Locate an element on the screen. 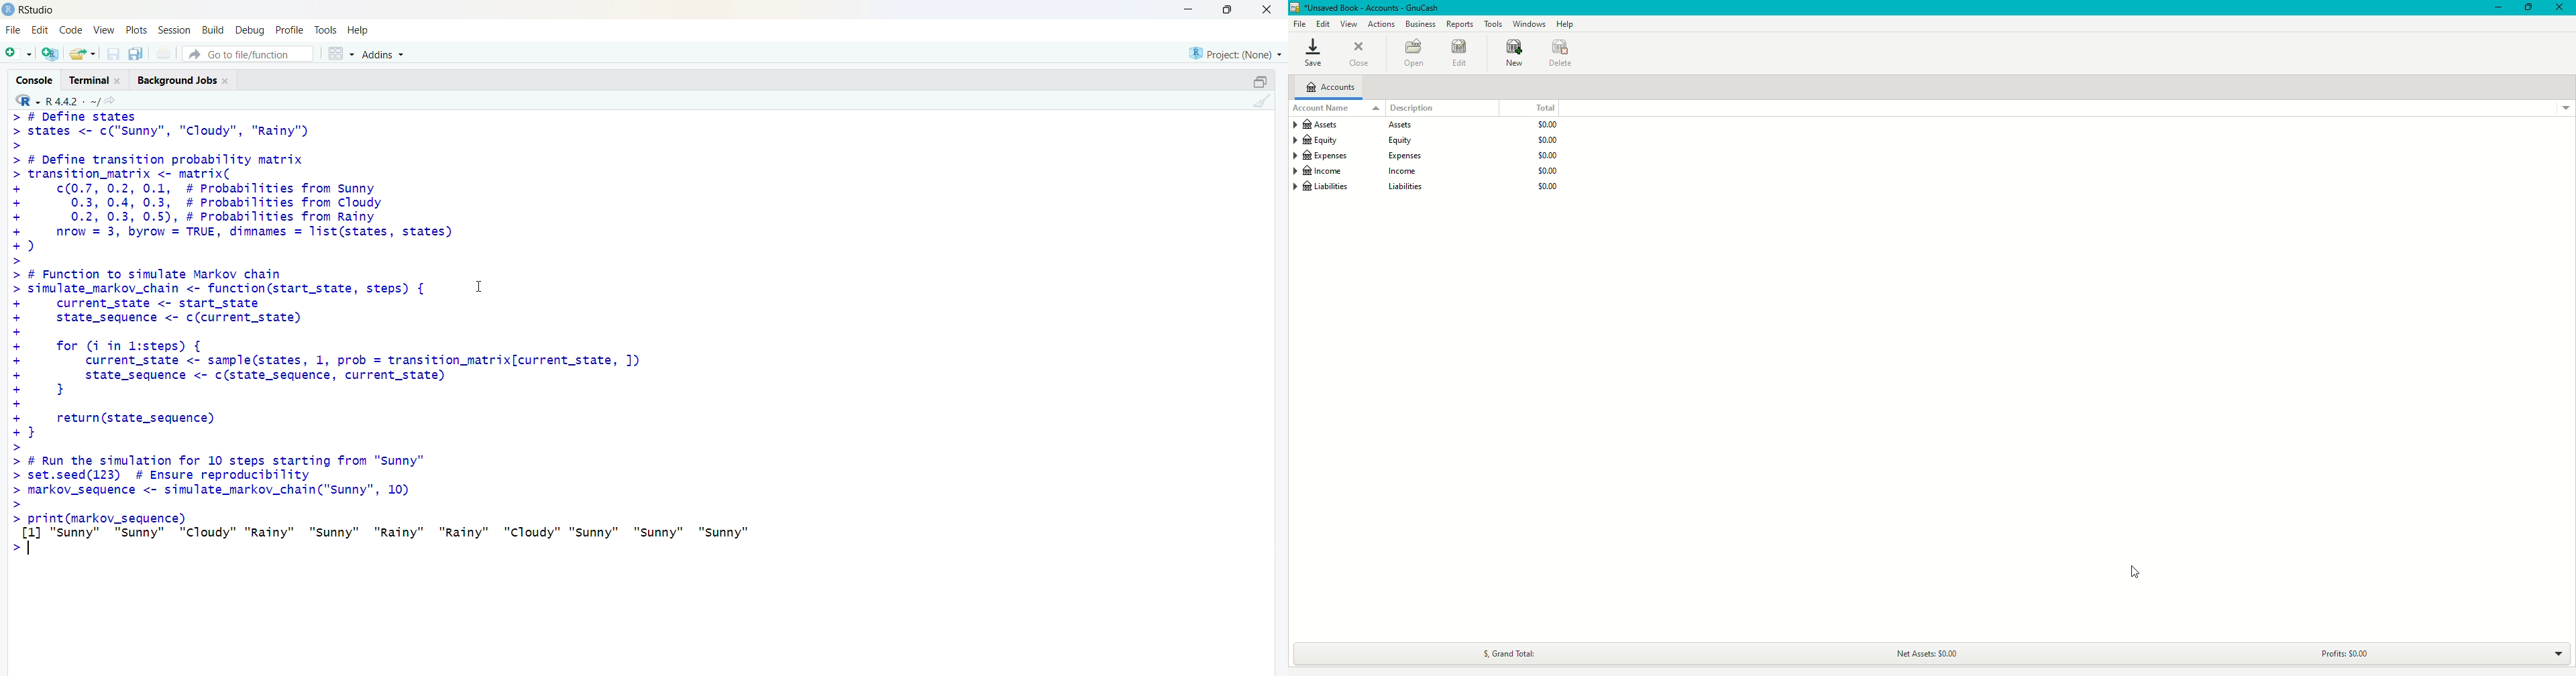 The height and width of the screenshot is (700, 2576). console is located at coordinates (33, 79).